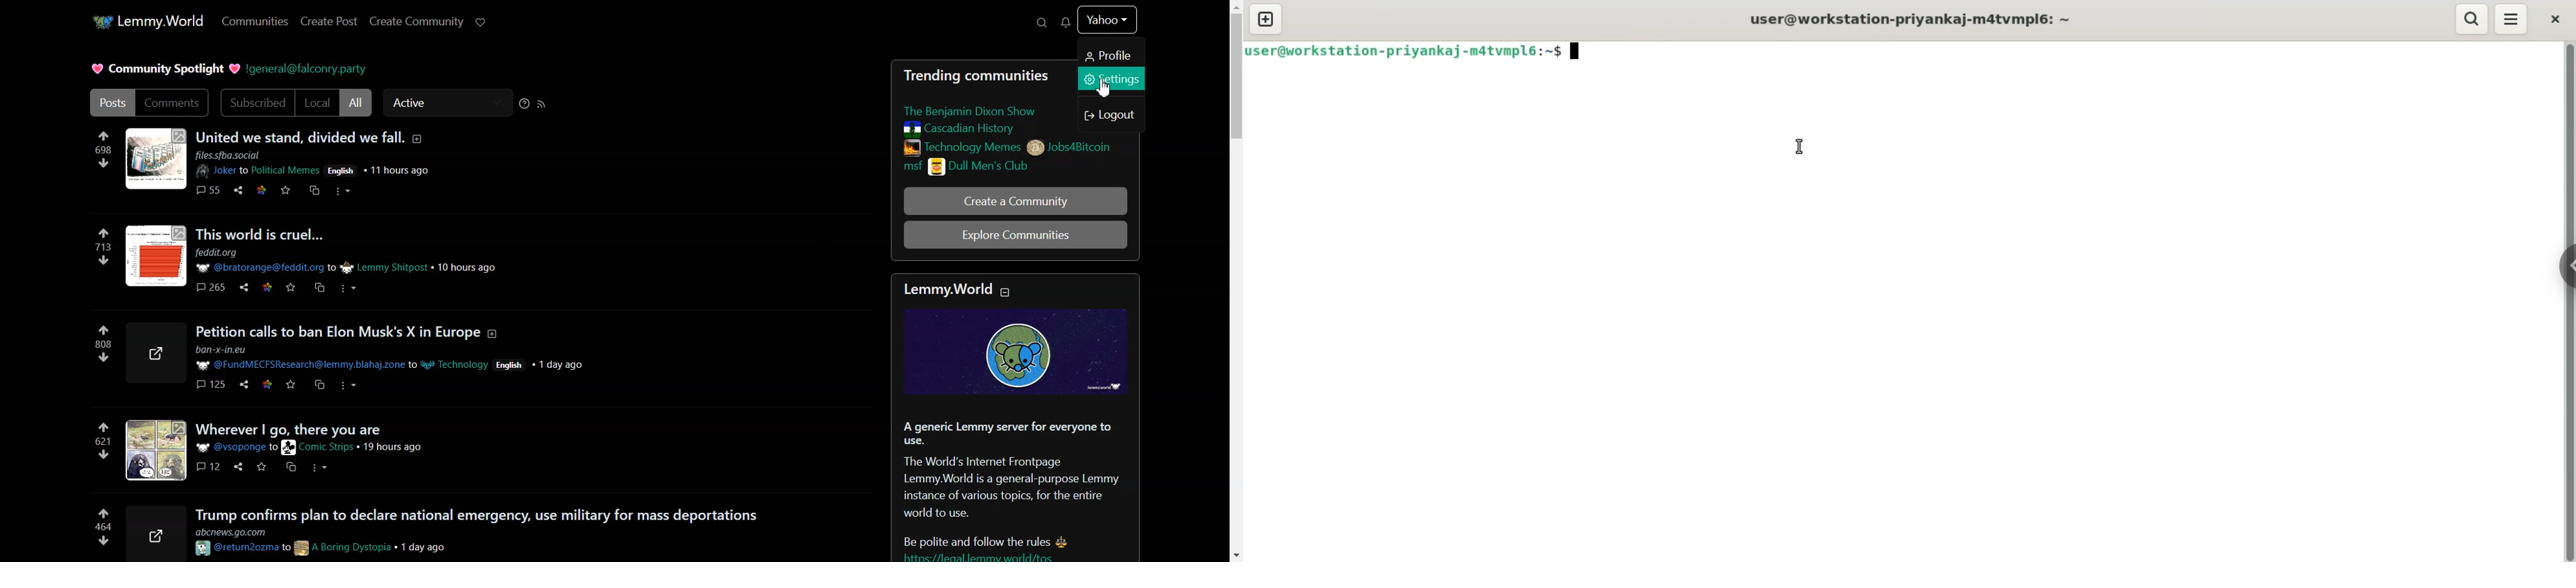 This screenshot has width=2576, height=588. I want to click on This world is cruel, so click(257, 235).